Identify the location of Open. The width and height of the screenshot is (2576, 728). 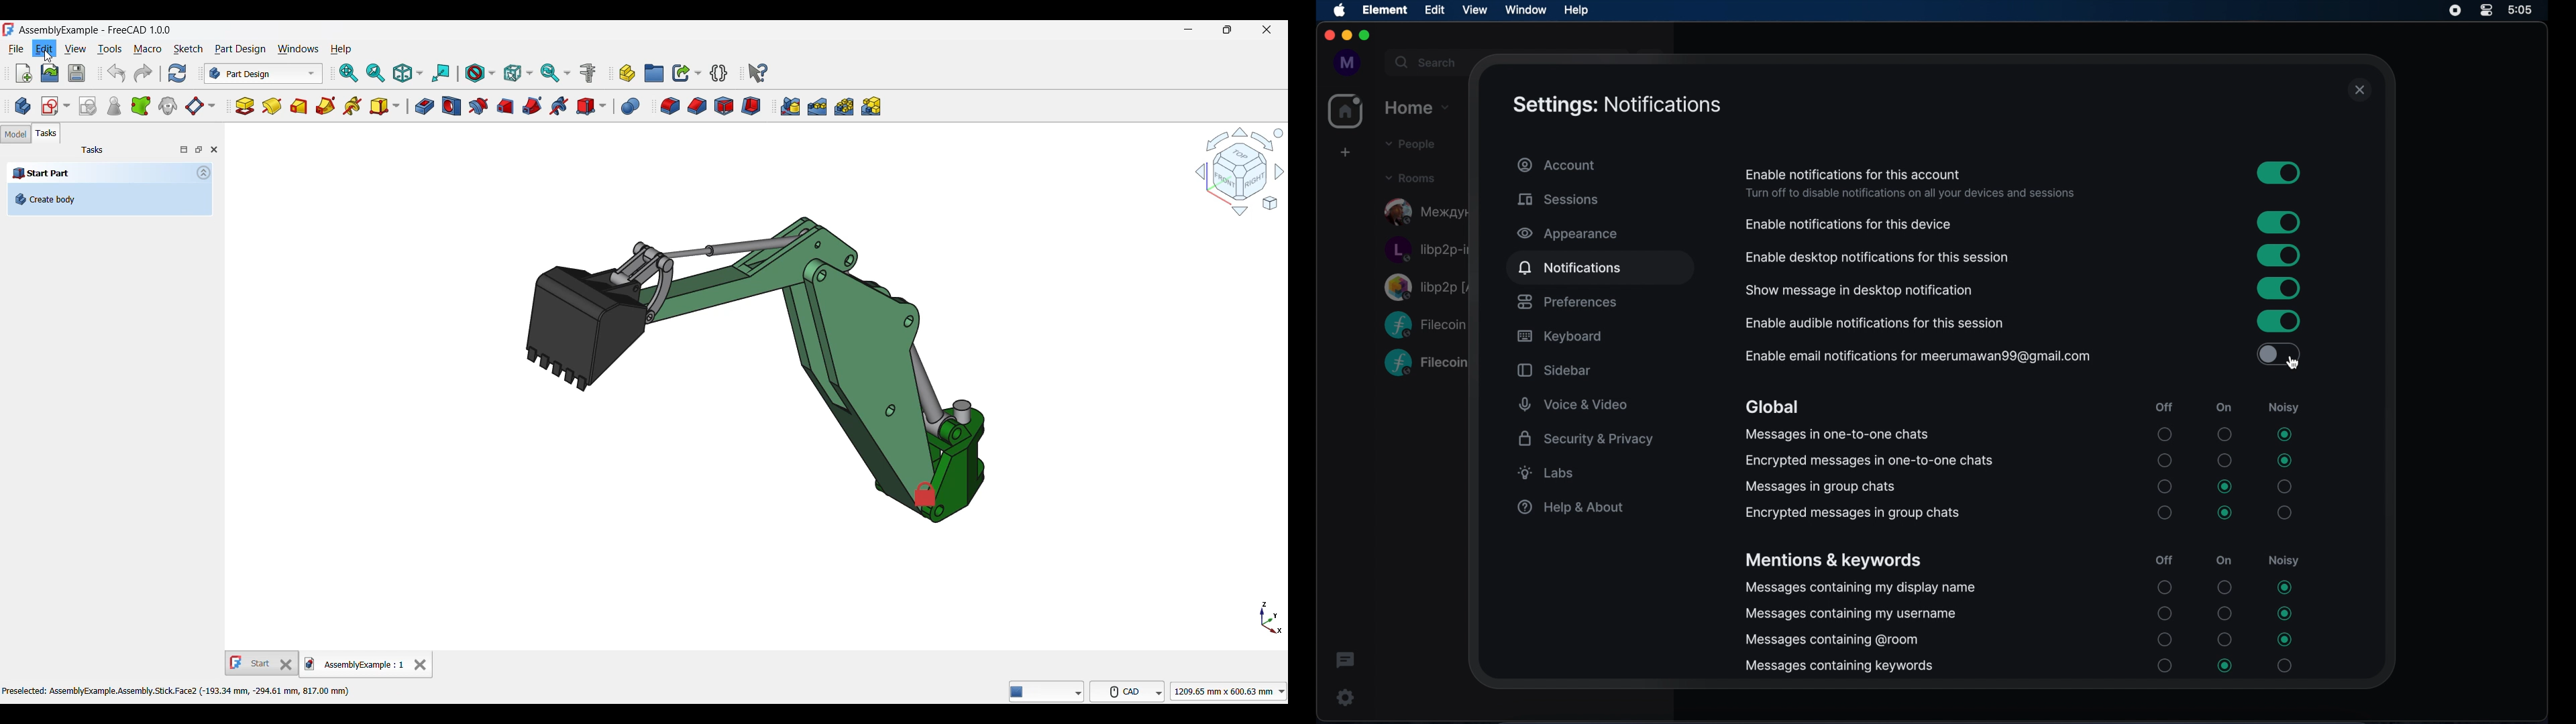
(50, 73).